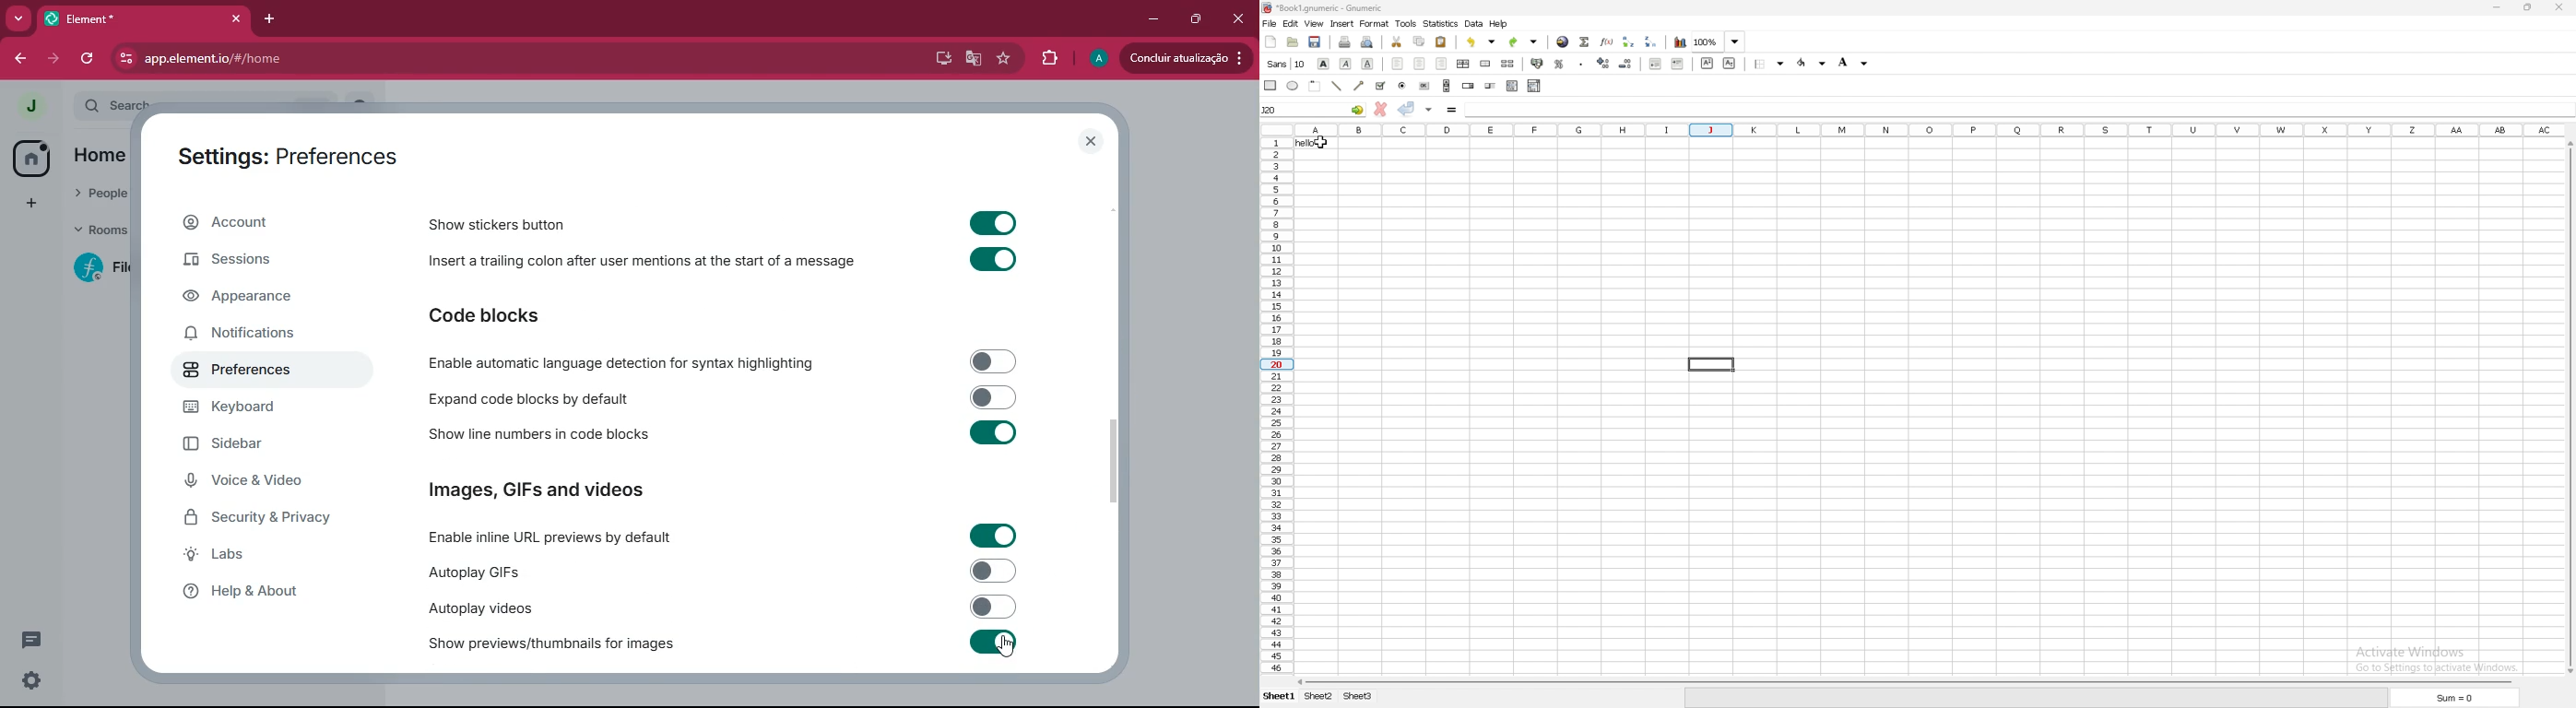 The image size is (2576, 728). I want to click on restore, so click(2529, 7).